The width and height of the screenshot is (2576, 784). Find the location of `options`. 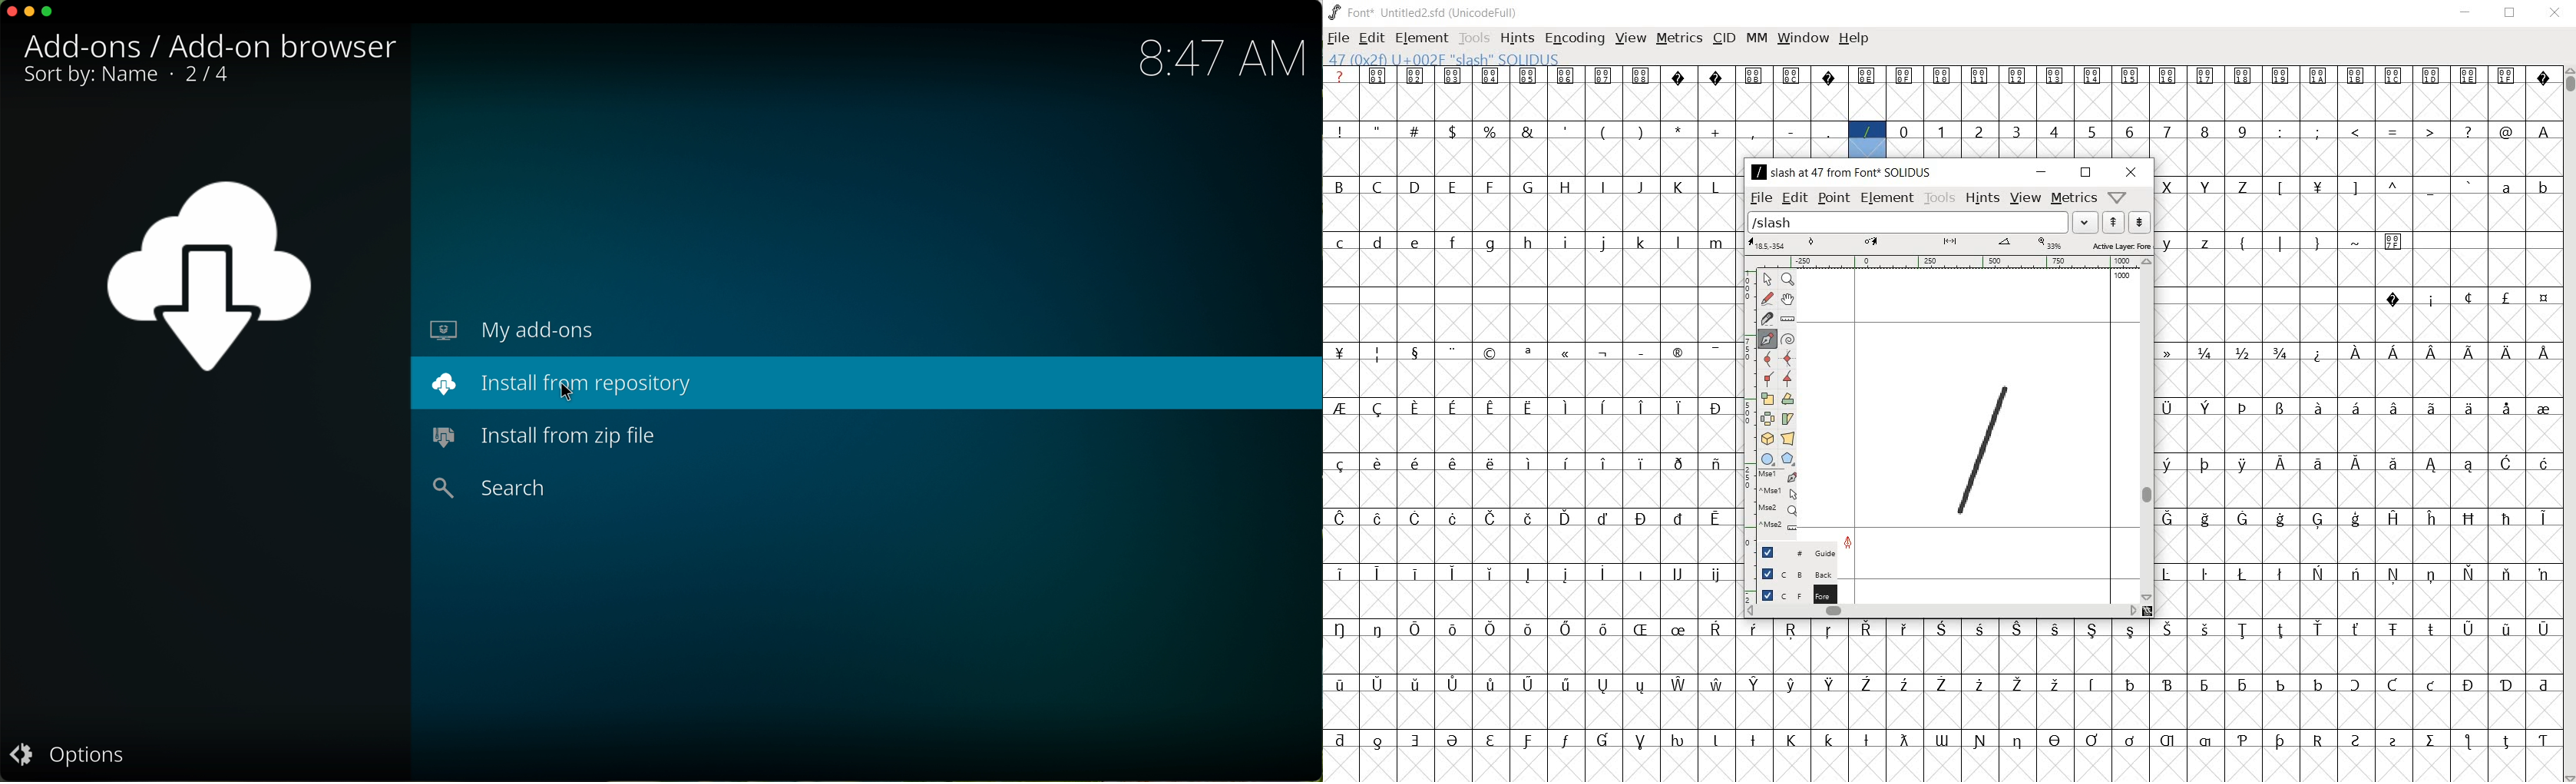

options is located at coordinates (67, 759).